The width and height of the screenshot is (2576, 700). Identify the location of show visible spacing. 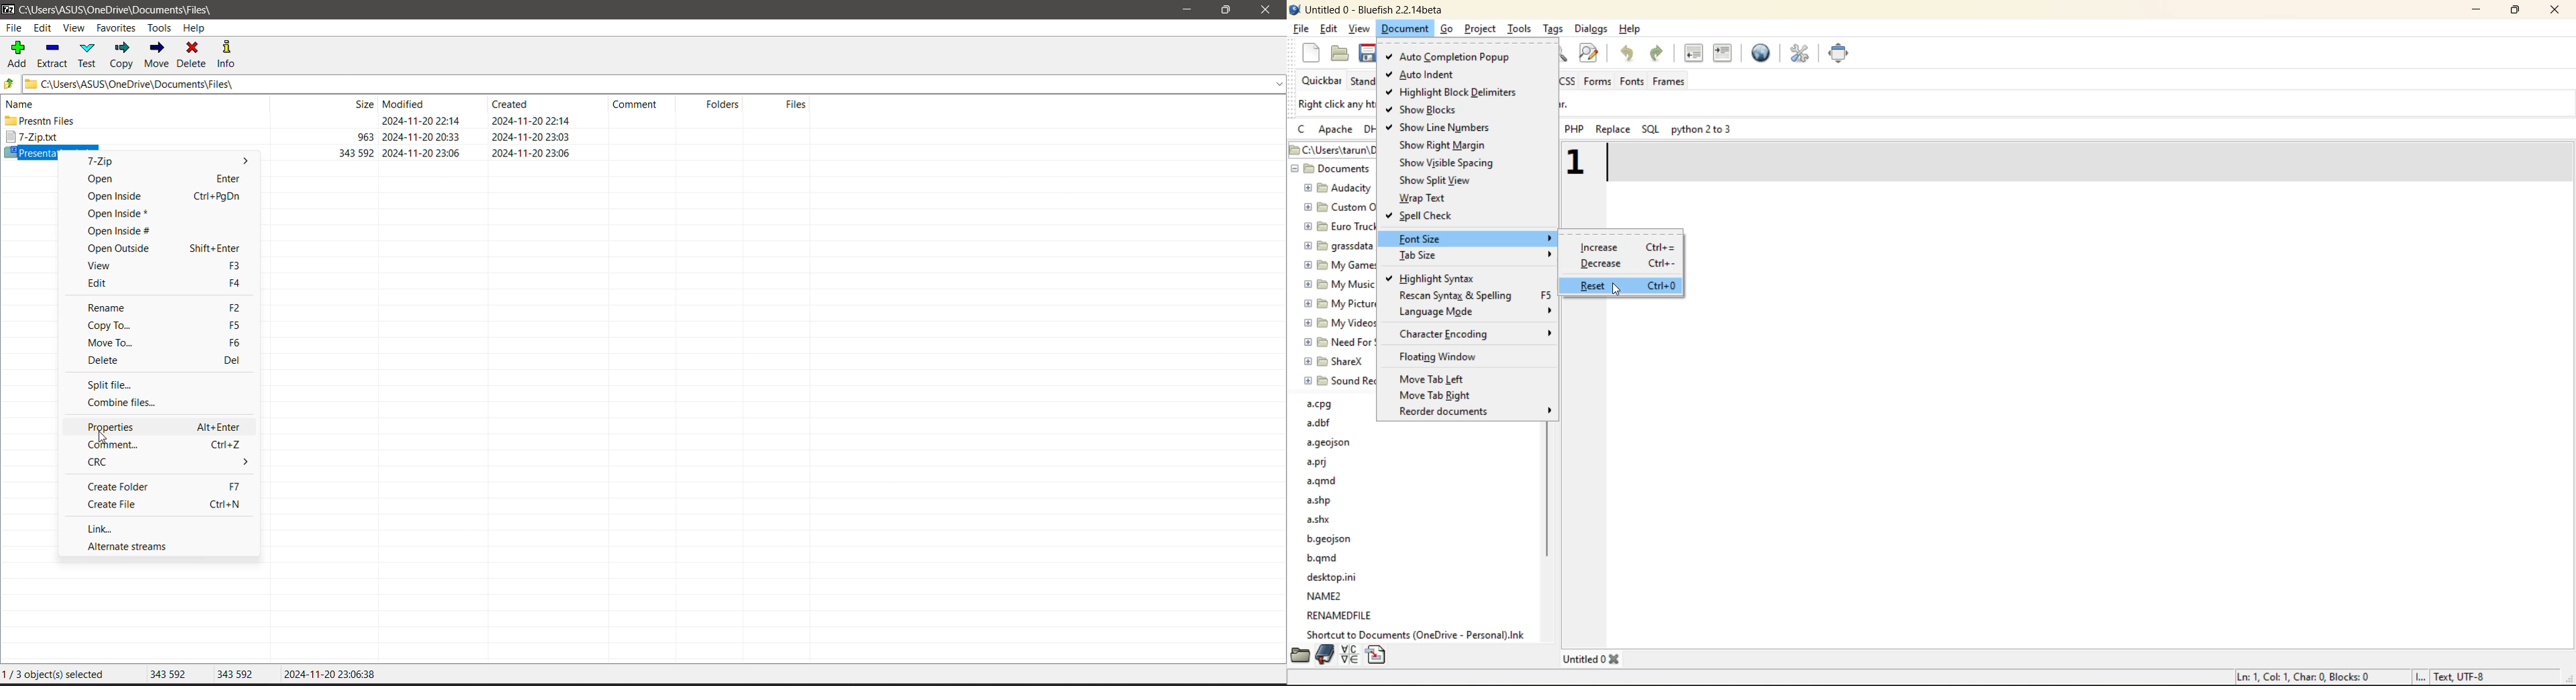
(1455, 162).